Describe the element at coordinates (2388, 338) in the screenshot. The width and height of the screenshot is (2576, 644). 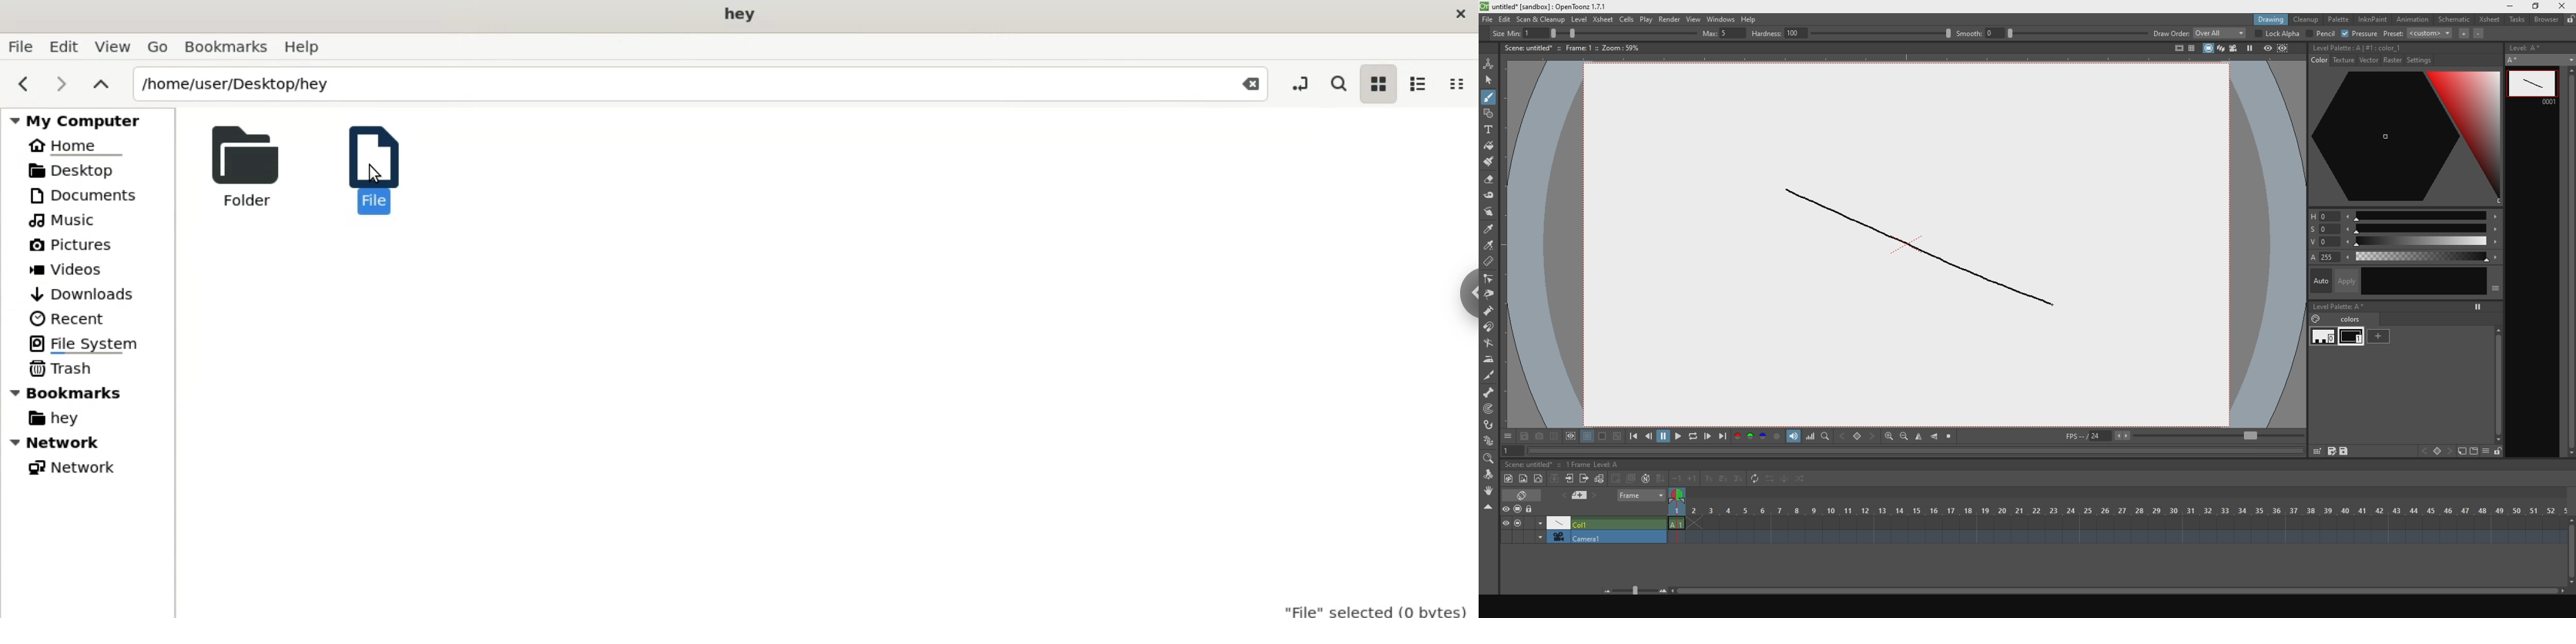
I see `add` at that location.